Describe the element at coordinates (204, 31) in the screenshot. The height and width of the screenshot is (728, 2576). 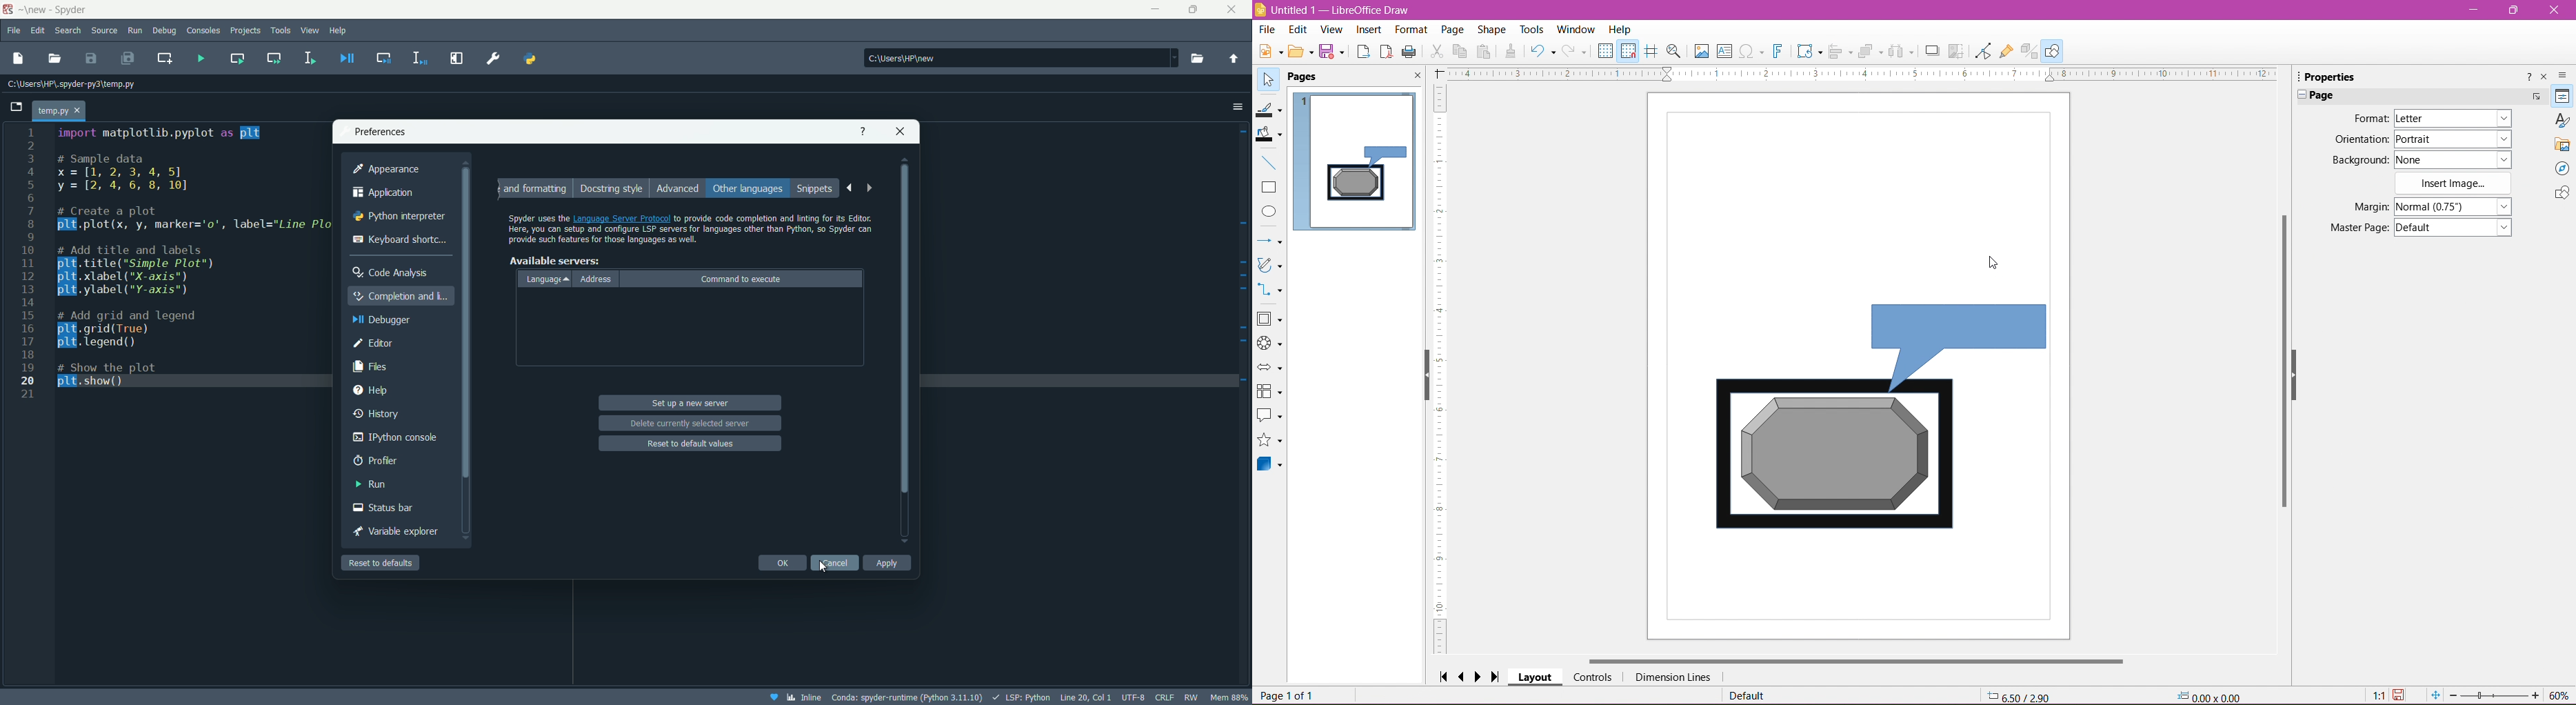
I see `consoles` at that location.